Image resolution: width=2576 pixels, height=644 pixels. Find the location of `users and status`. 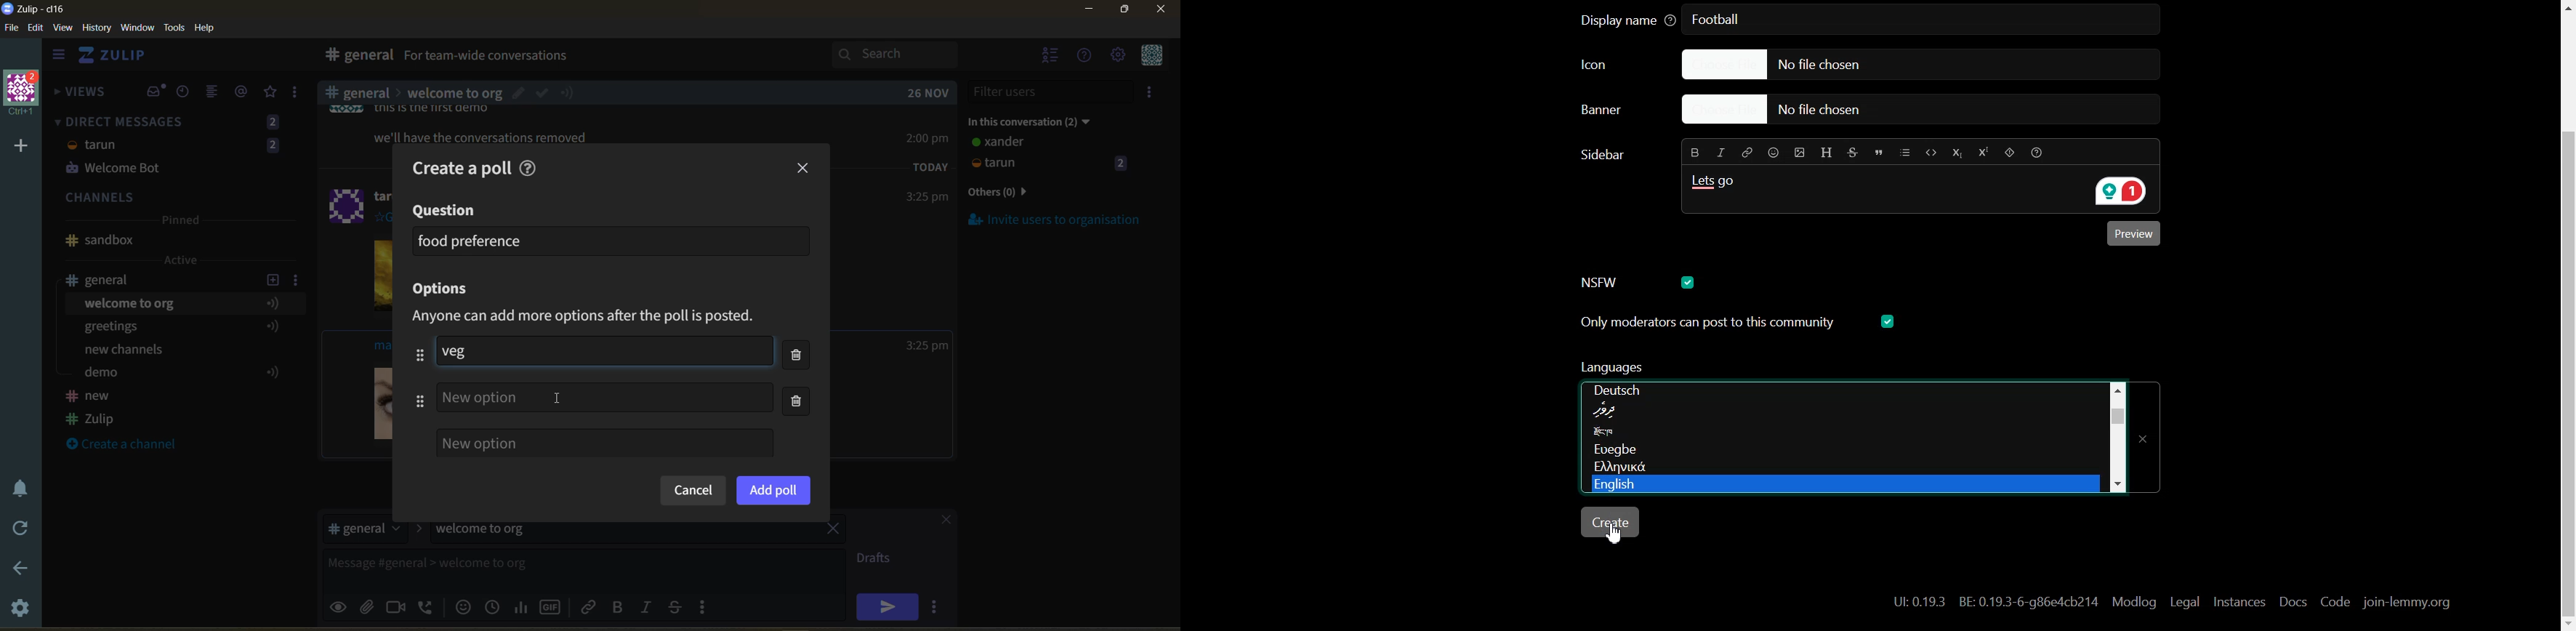

users and status is located at coordinates (1051, 155).